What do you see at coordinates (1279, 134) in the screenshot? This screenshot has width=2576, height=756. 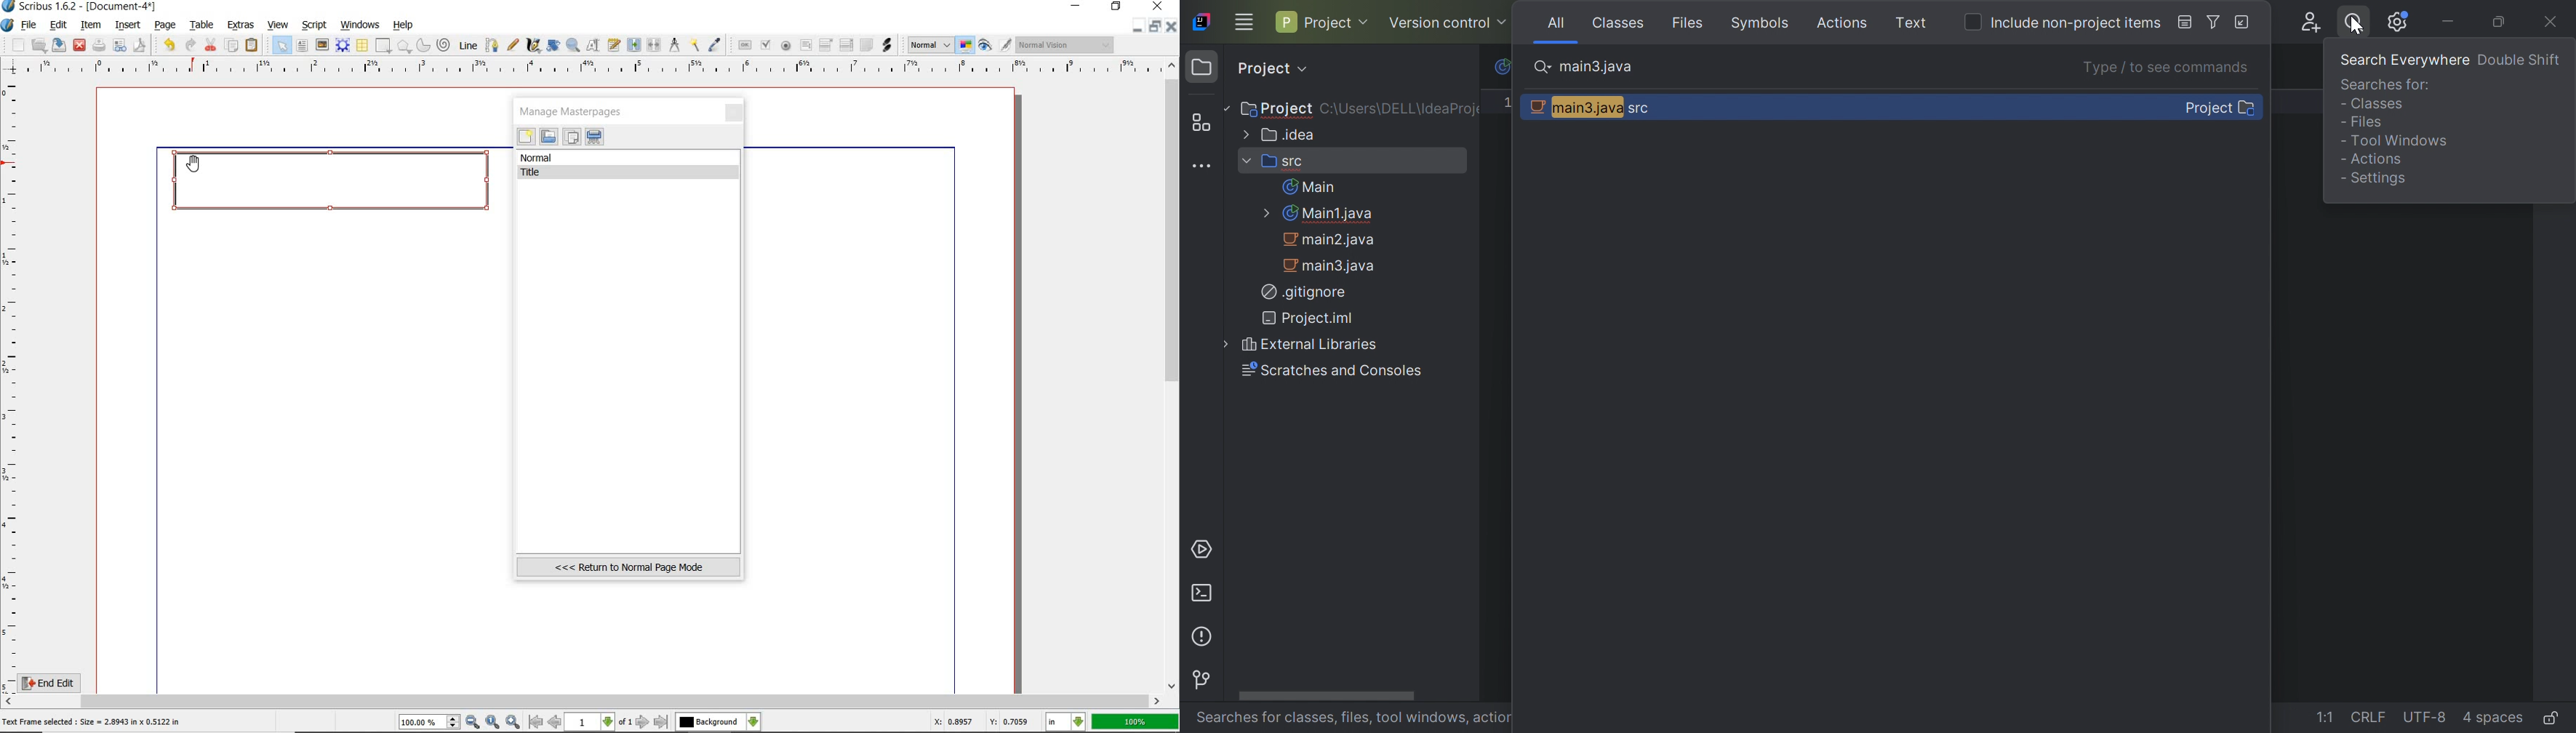 I see `.idea` at bounding box center [1279, 134].